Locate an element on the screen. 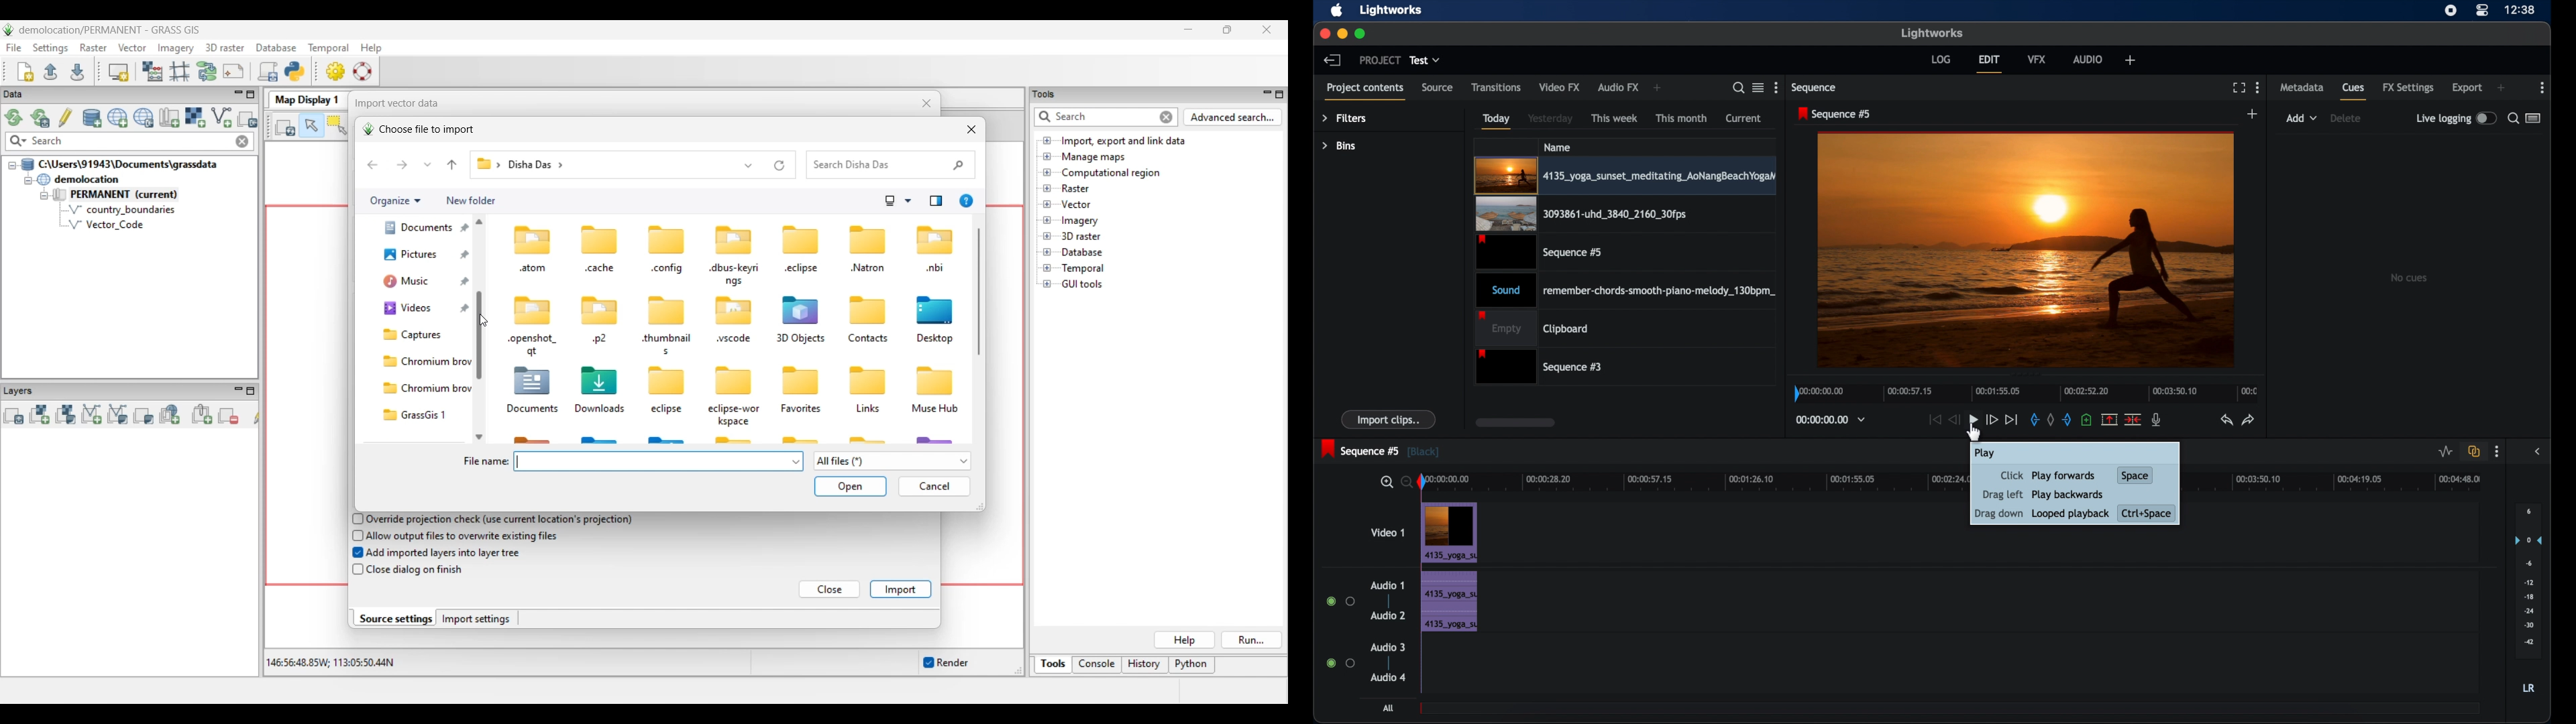 The height and width of the screenshot is (728, 2576). yesterday is located at coordinates (1551, 118).